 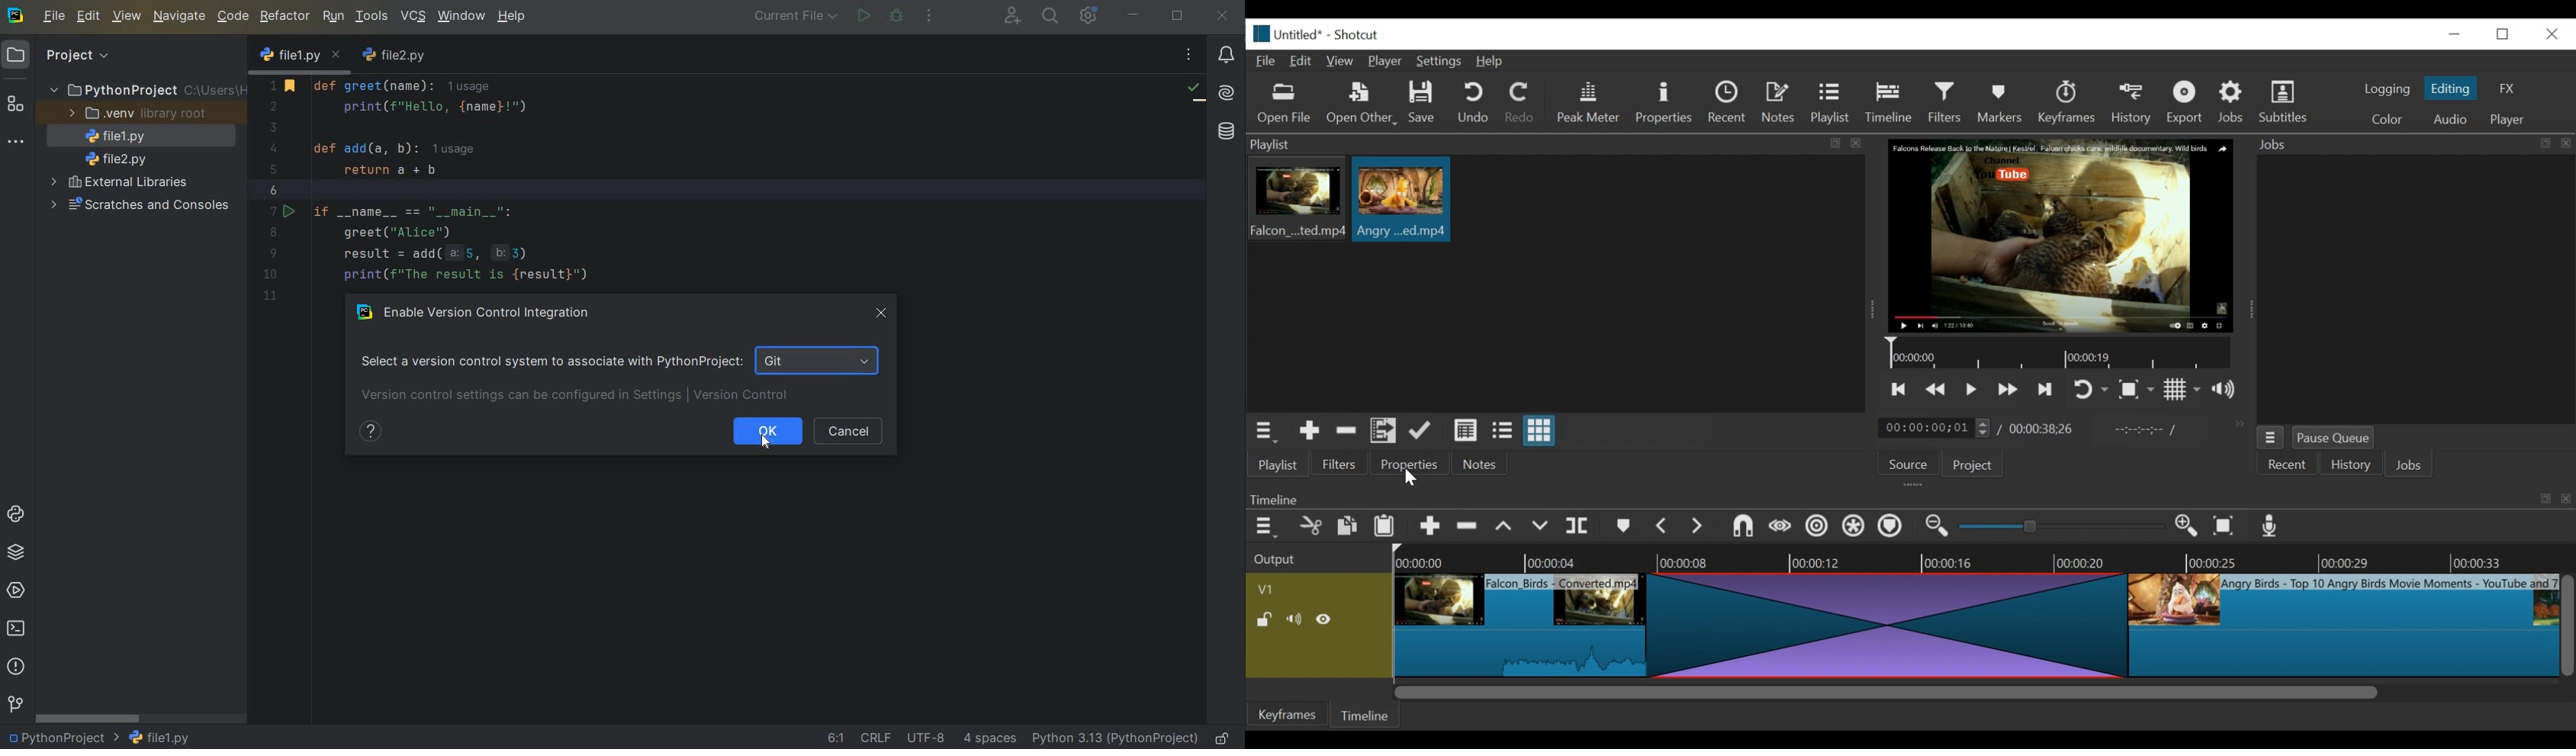 I want to click on Audio, so click(x=2450, y=119).